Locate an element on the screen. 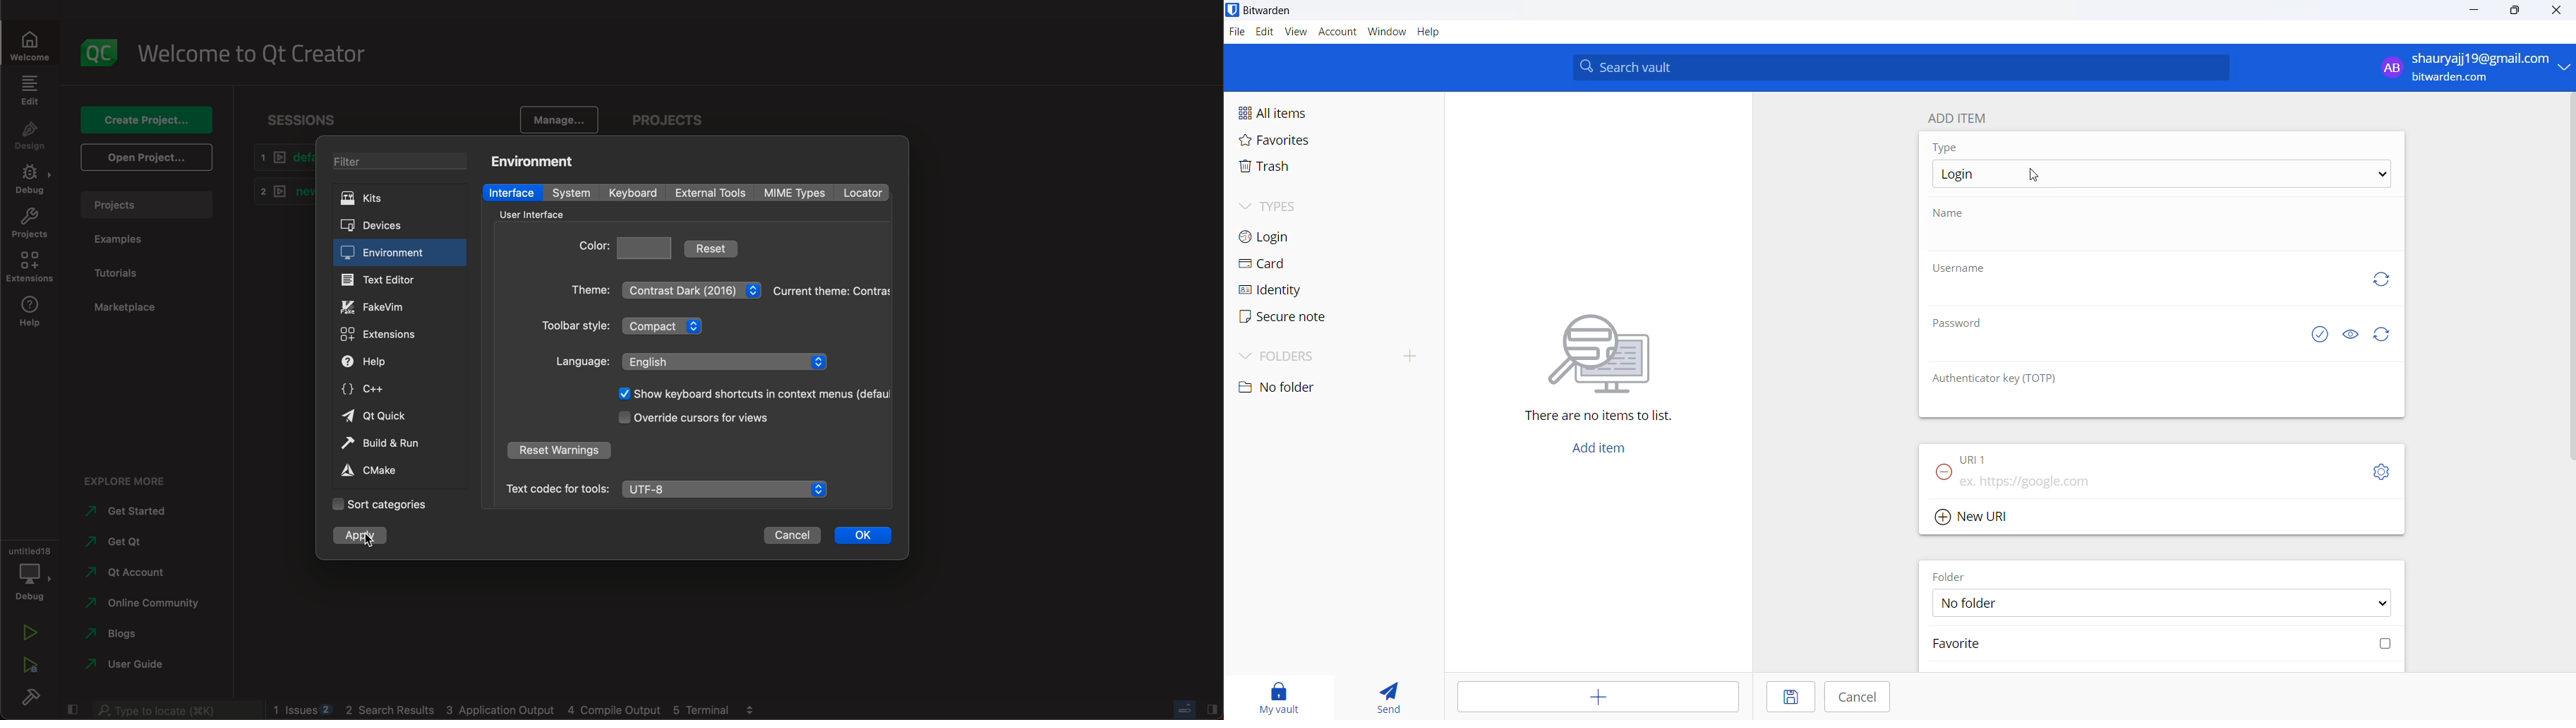 This screenshot has height=728, width=2576. url textbox is located at coordinates (2138, 480).